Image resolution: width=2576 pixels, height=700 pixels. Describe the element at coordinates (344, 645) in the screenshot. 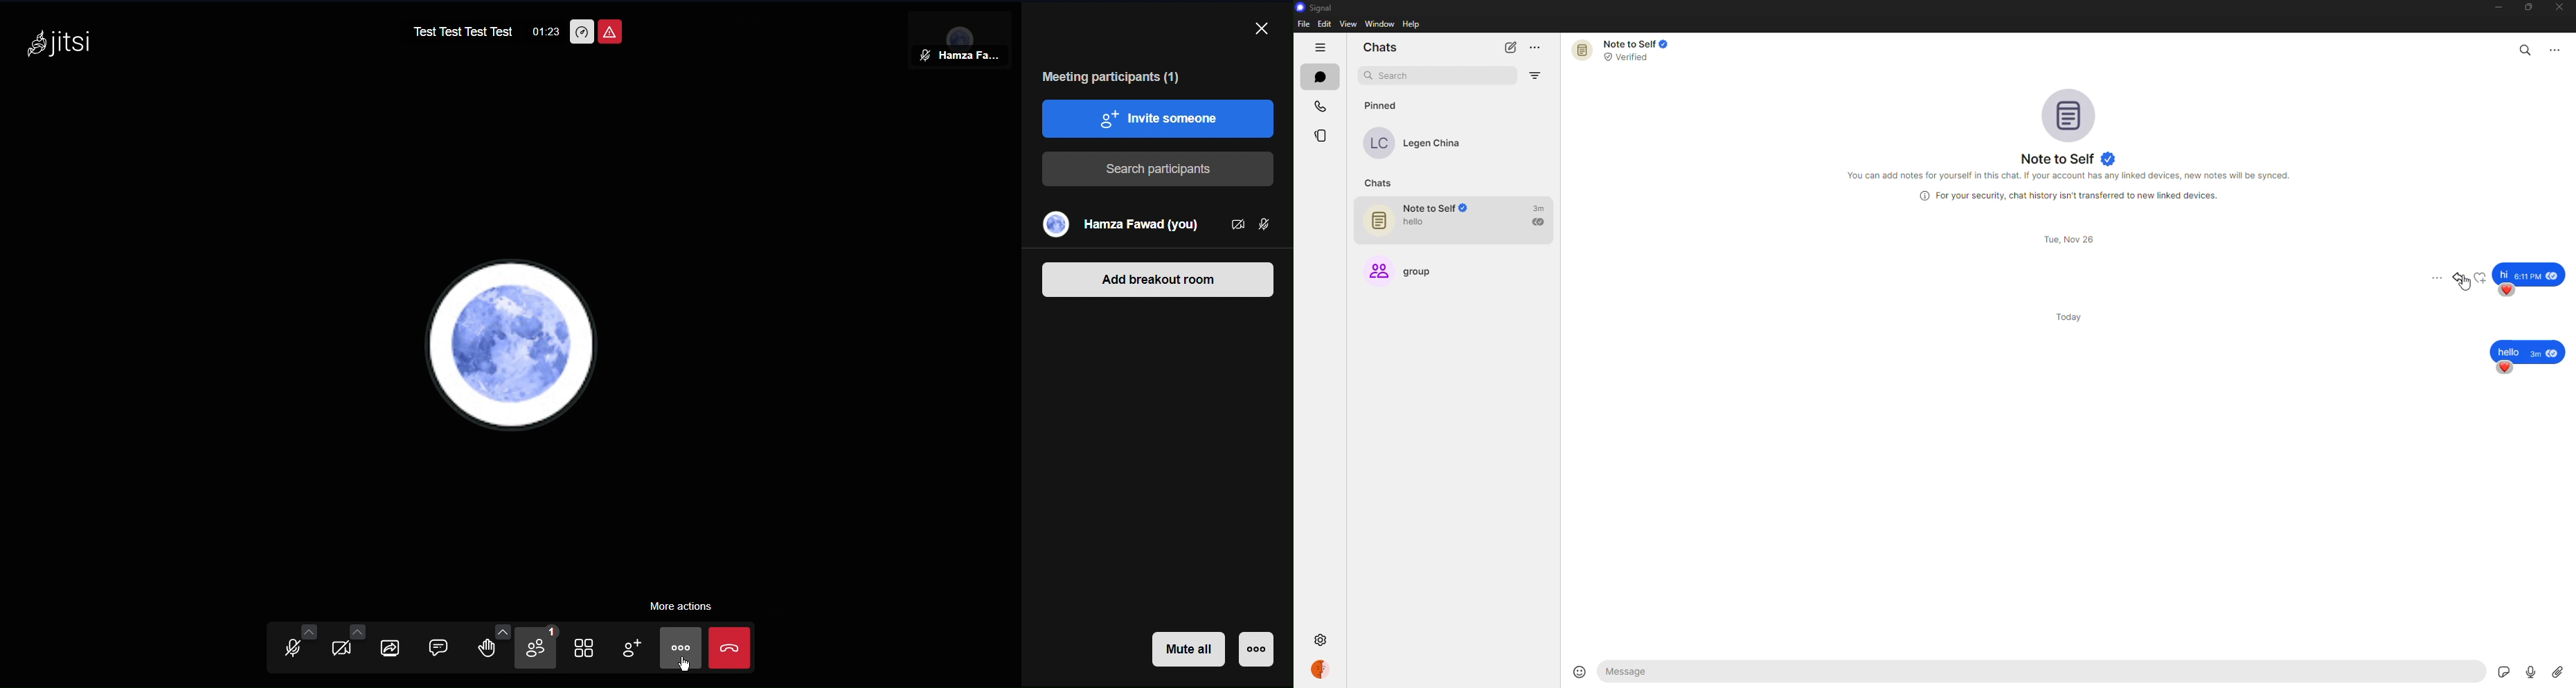

I see `Video` at that location.